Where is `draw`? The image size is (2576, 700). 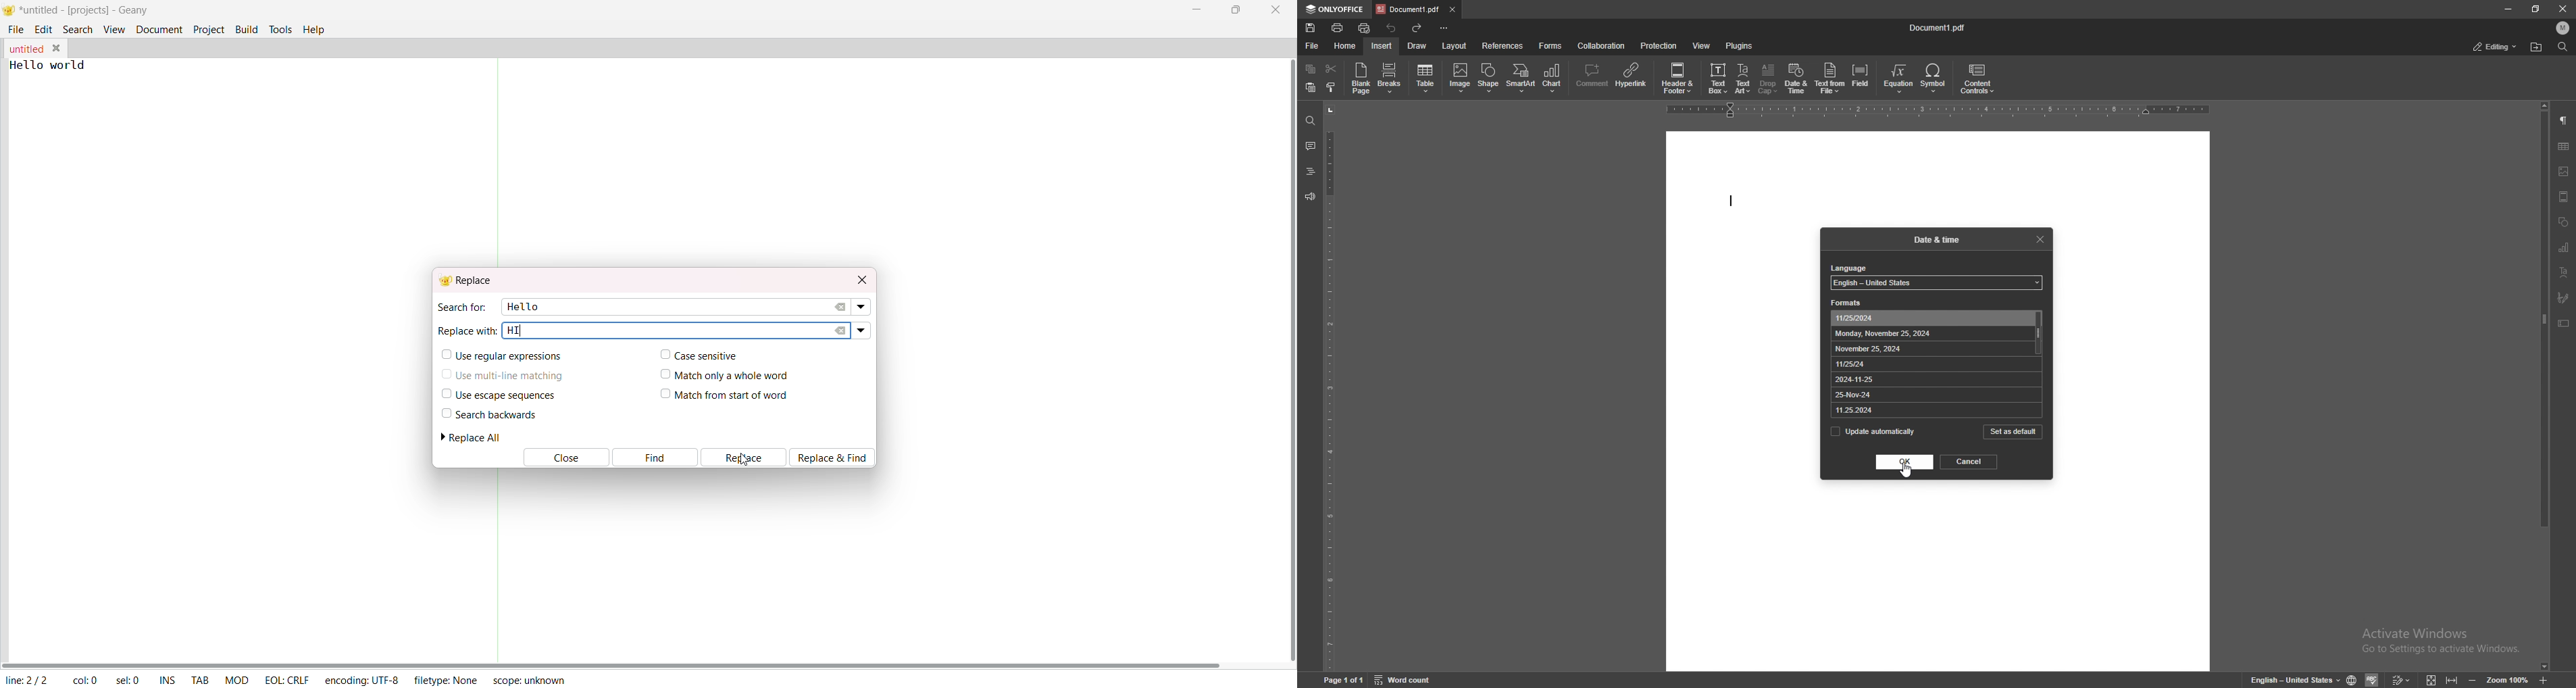
draw is located at coordinates (1418, 46).